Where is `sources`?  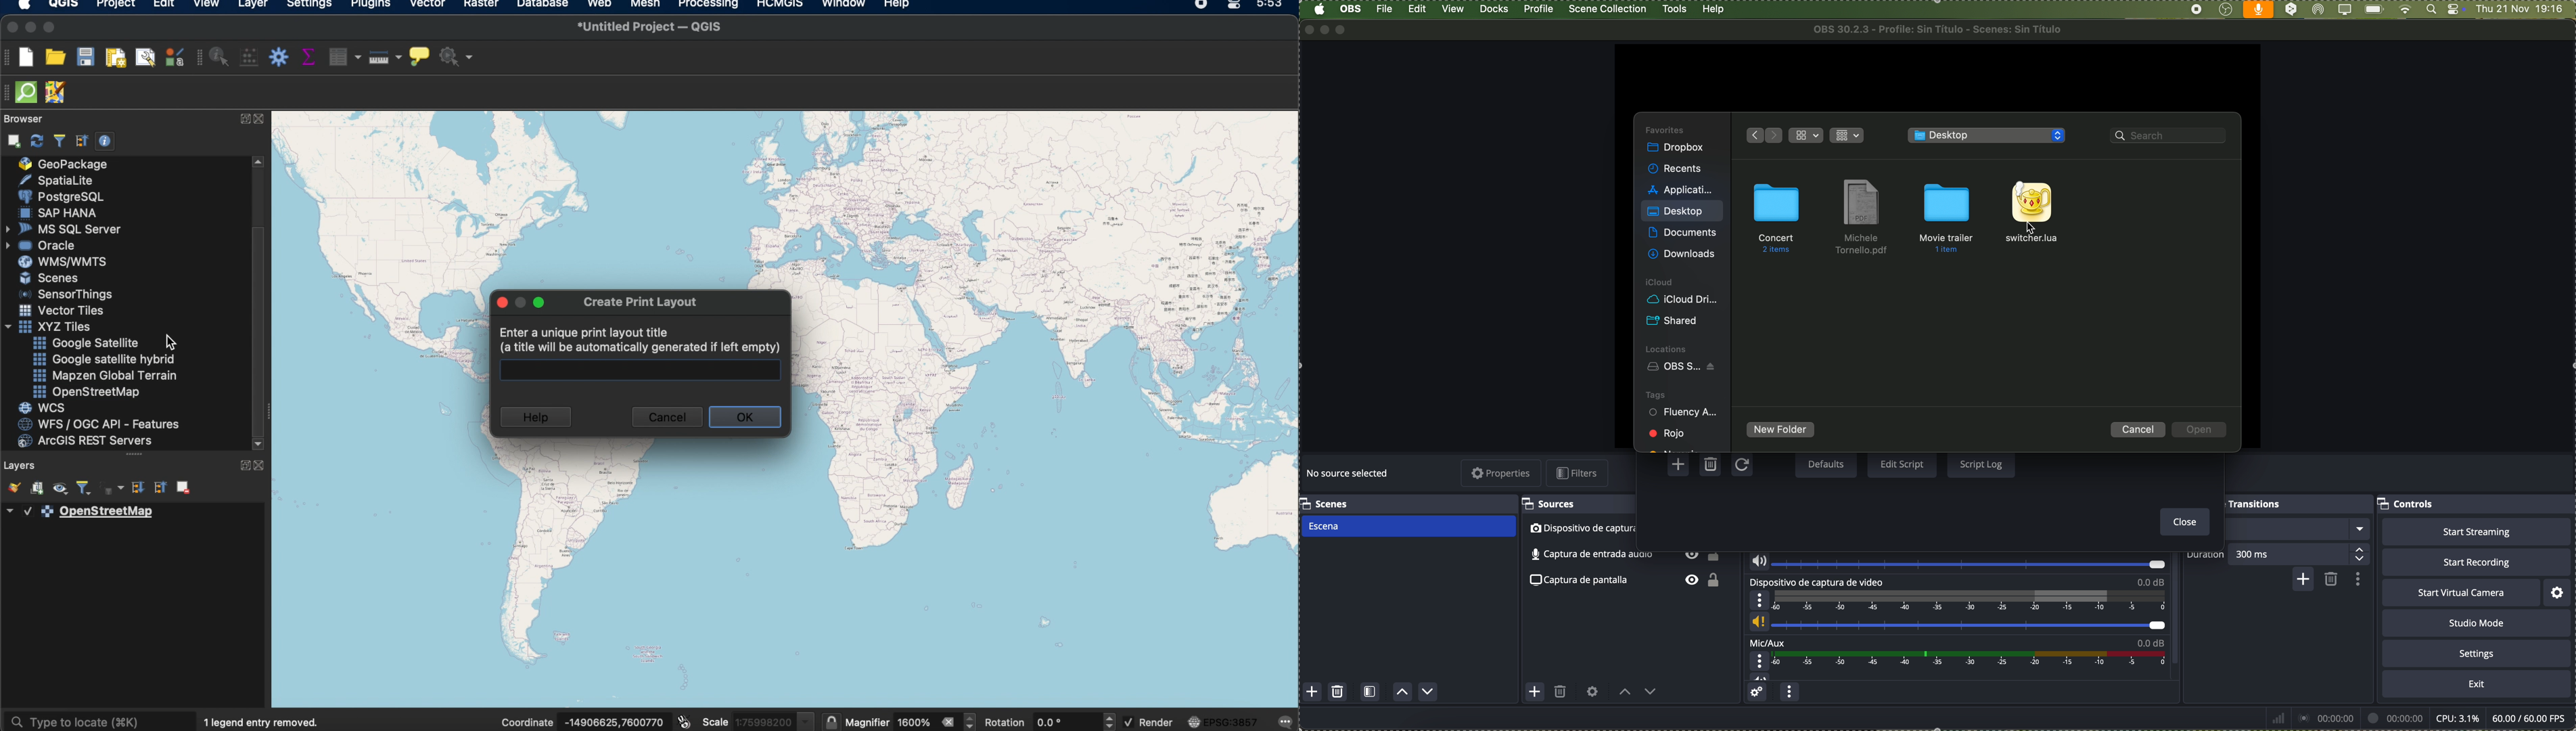
sources is located at coordinates (1553, 504).